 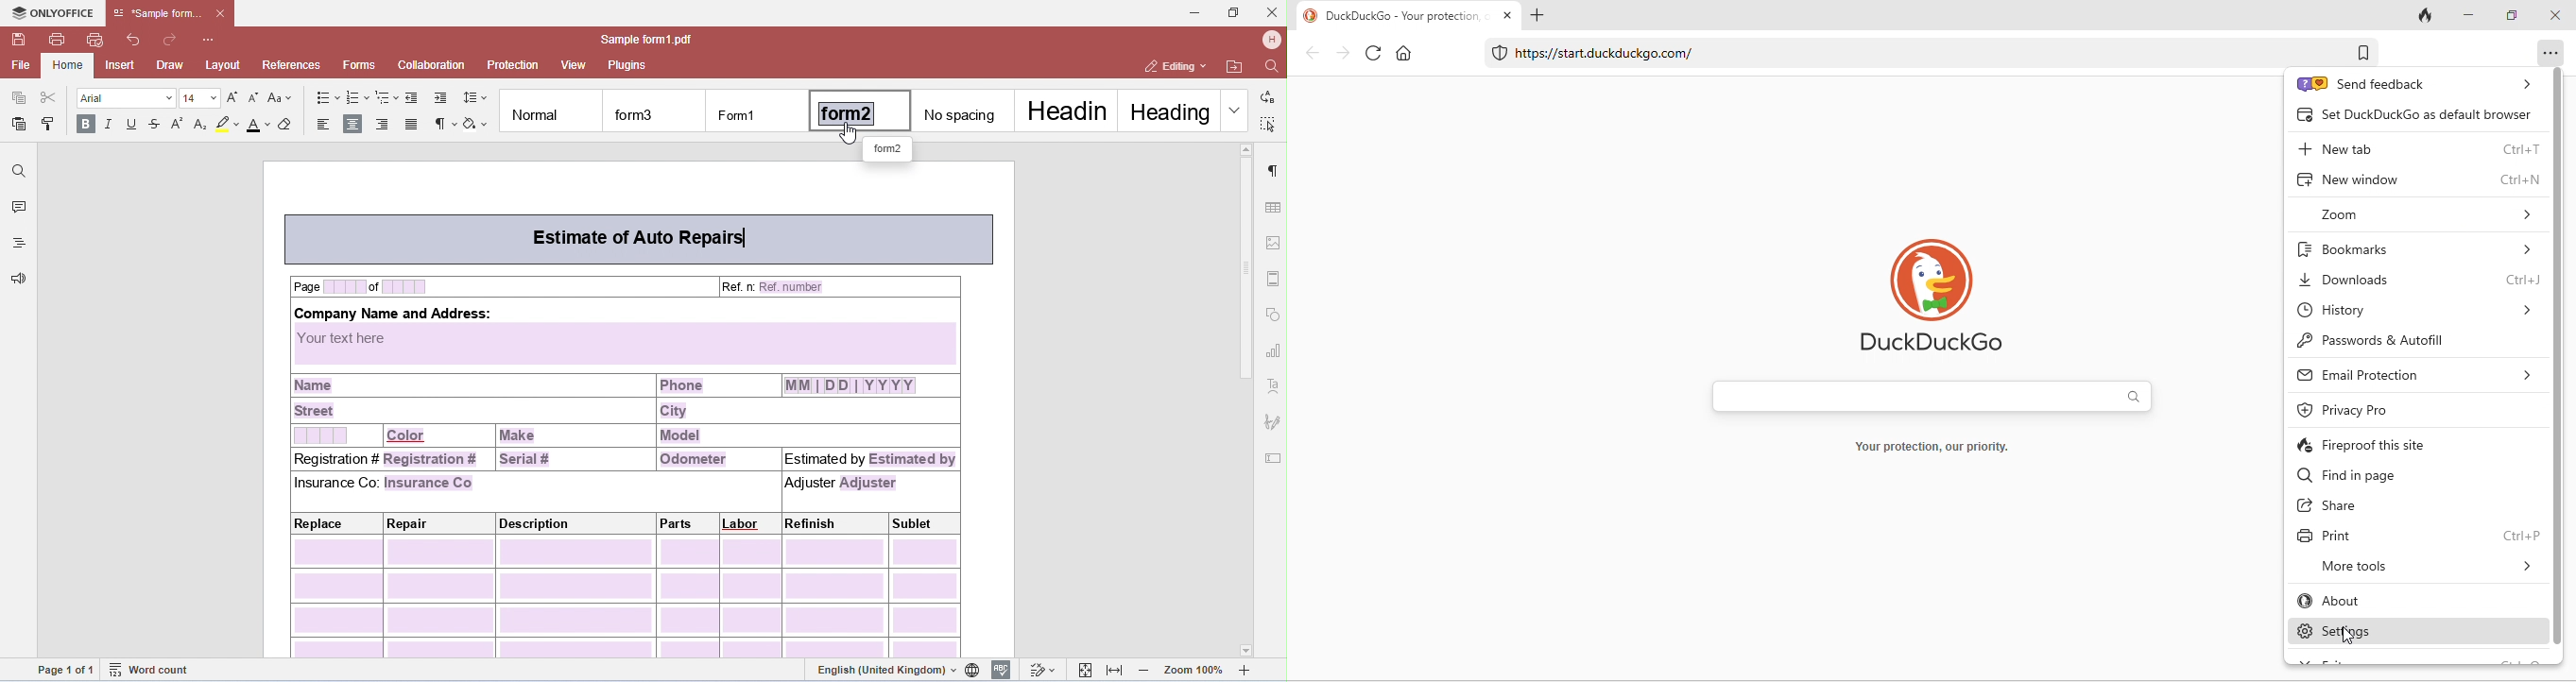 I want to click on forward, so click(x=1345, y=55).